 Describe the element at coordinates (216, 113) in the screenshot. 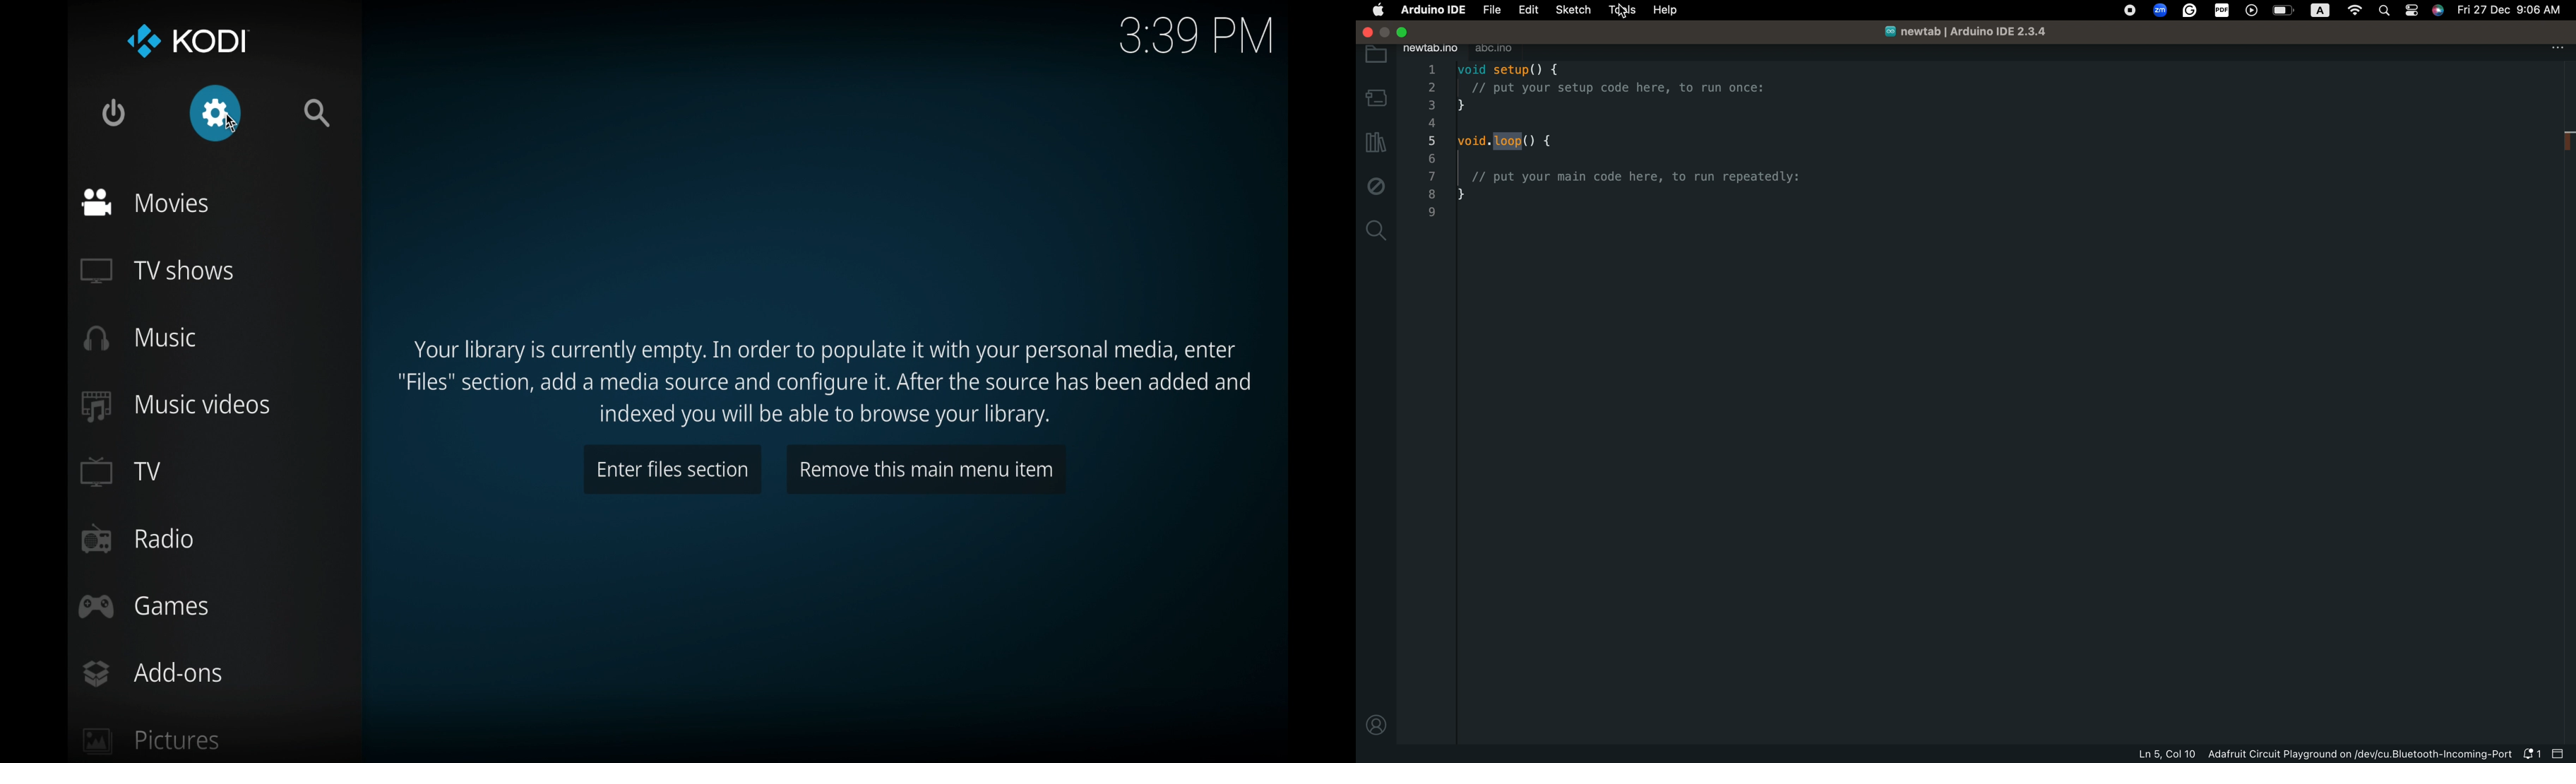

I see `settings` at that location.